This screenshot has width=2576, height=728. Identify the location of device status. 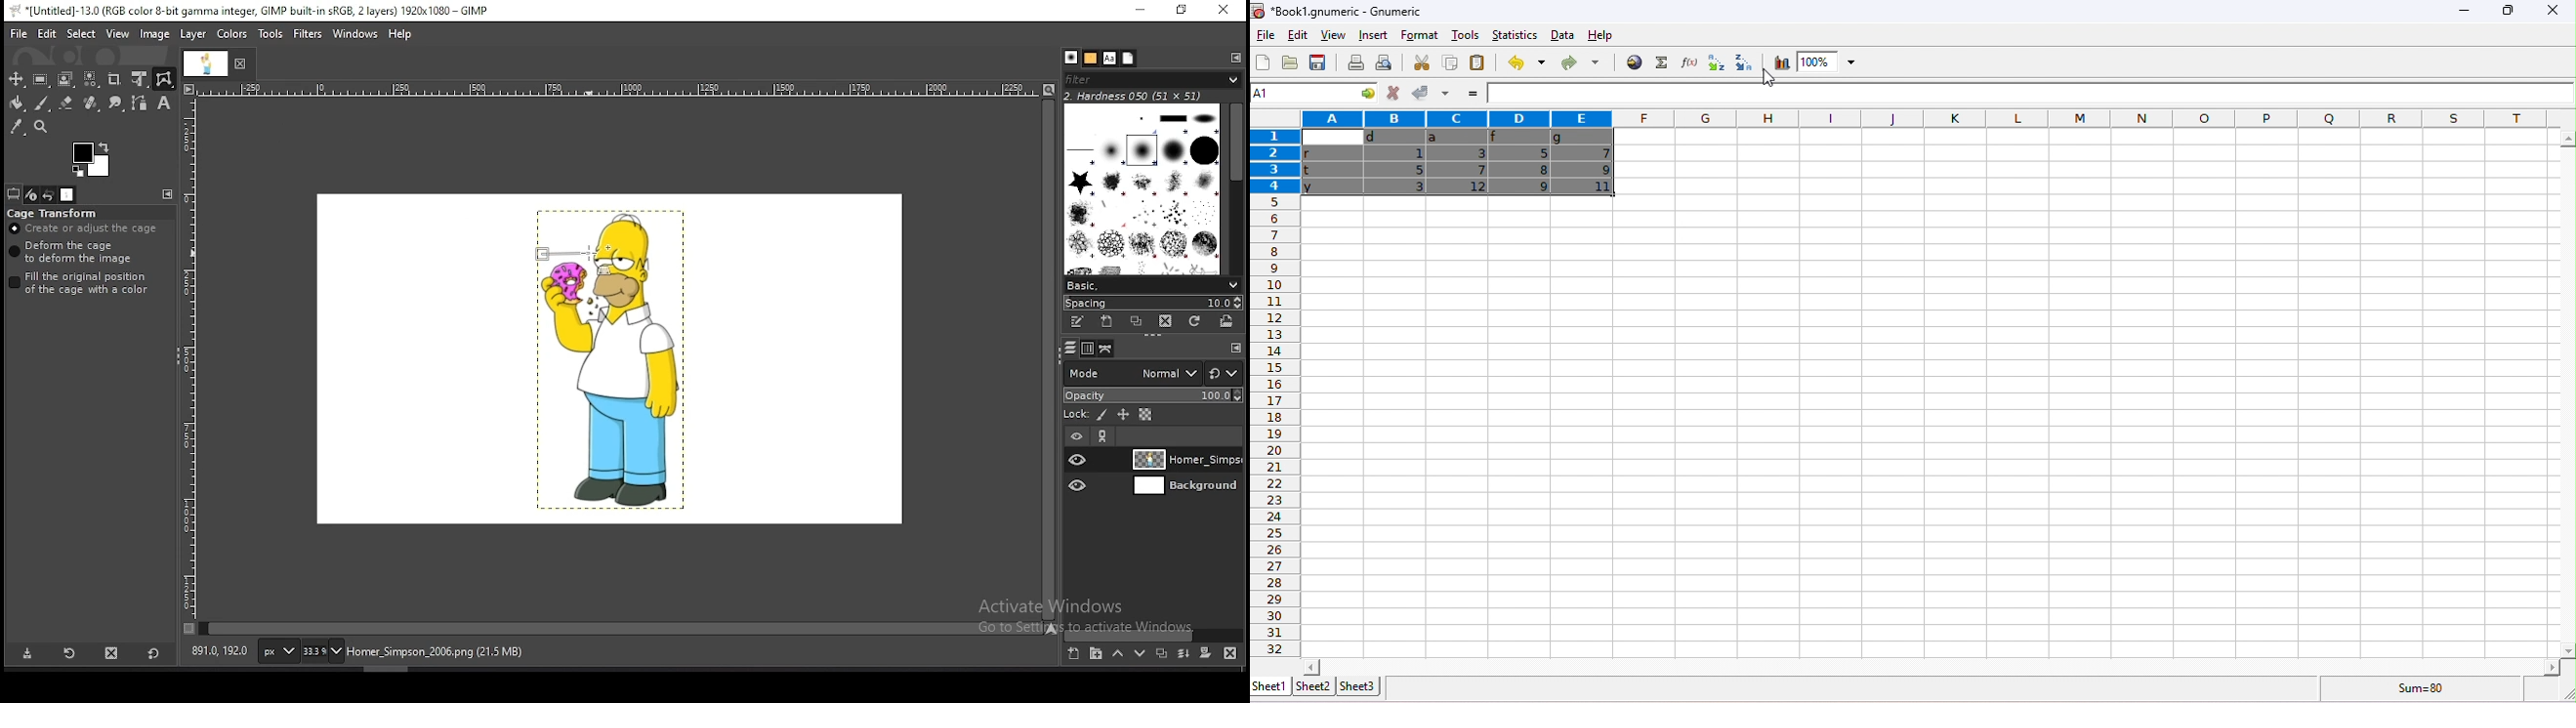
(30, 194).